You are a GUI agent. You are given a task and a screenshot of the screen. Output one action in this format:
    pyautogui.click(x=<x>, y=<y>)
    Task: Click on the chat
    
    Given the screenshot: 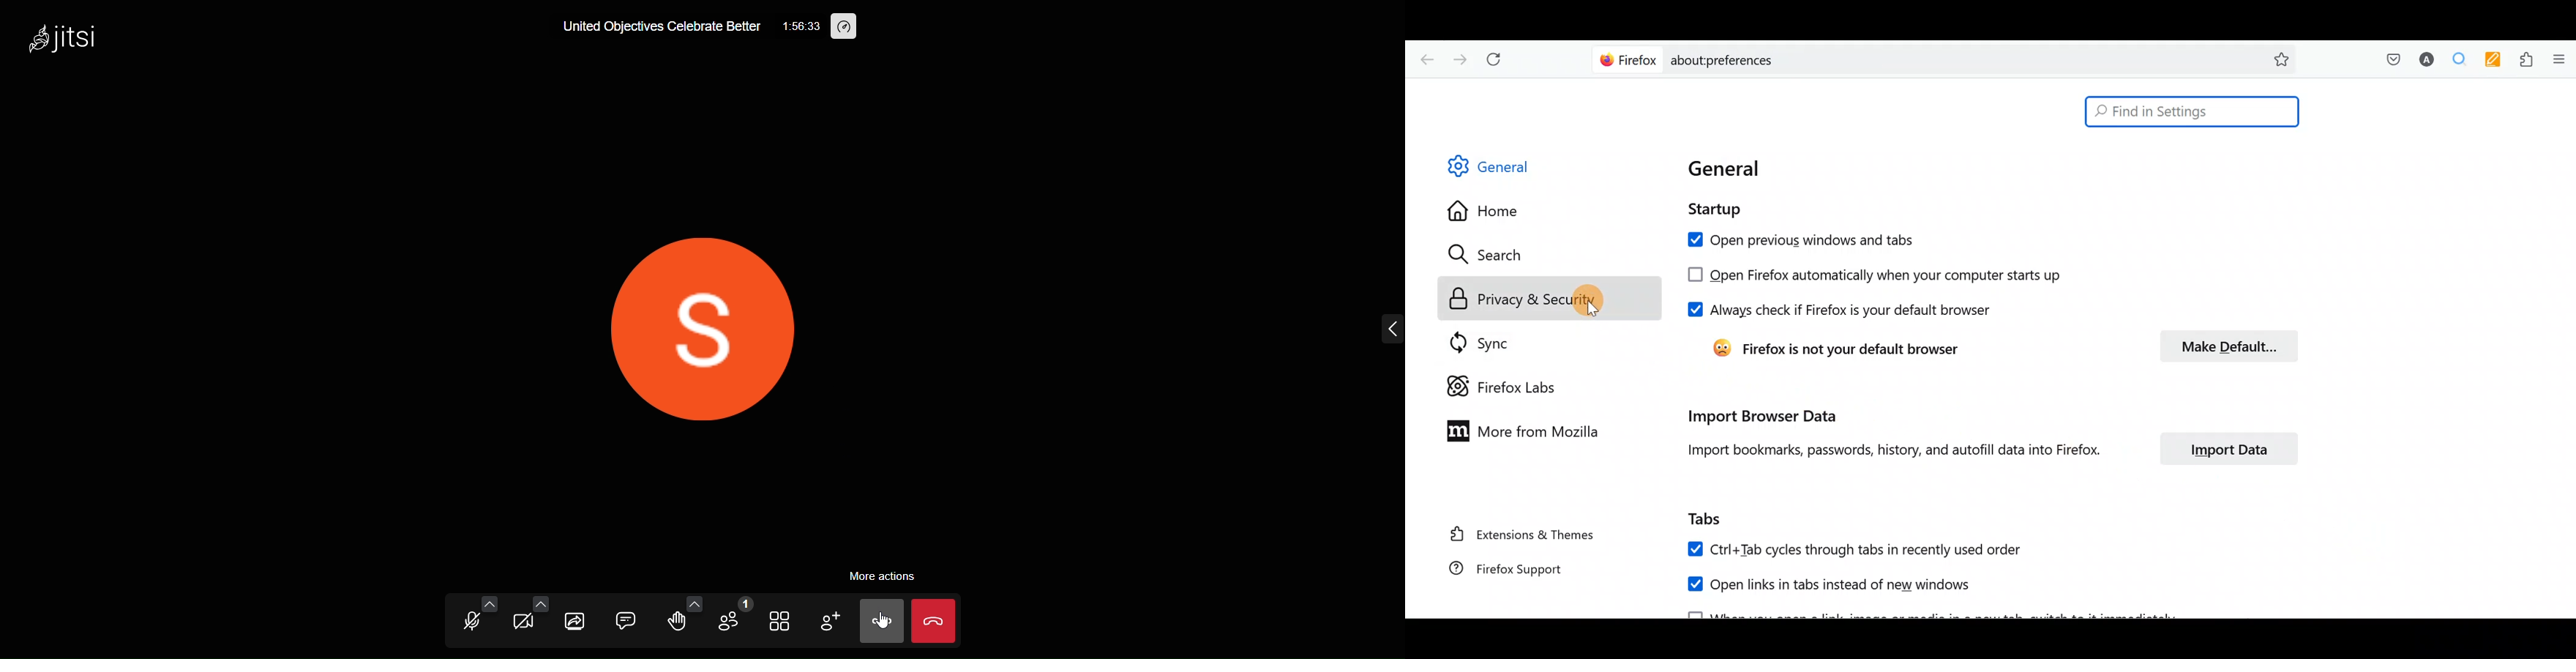 What is the action you would take?
    pyautogui.click(x=626, y=622)
    